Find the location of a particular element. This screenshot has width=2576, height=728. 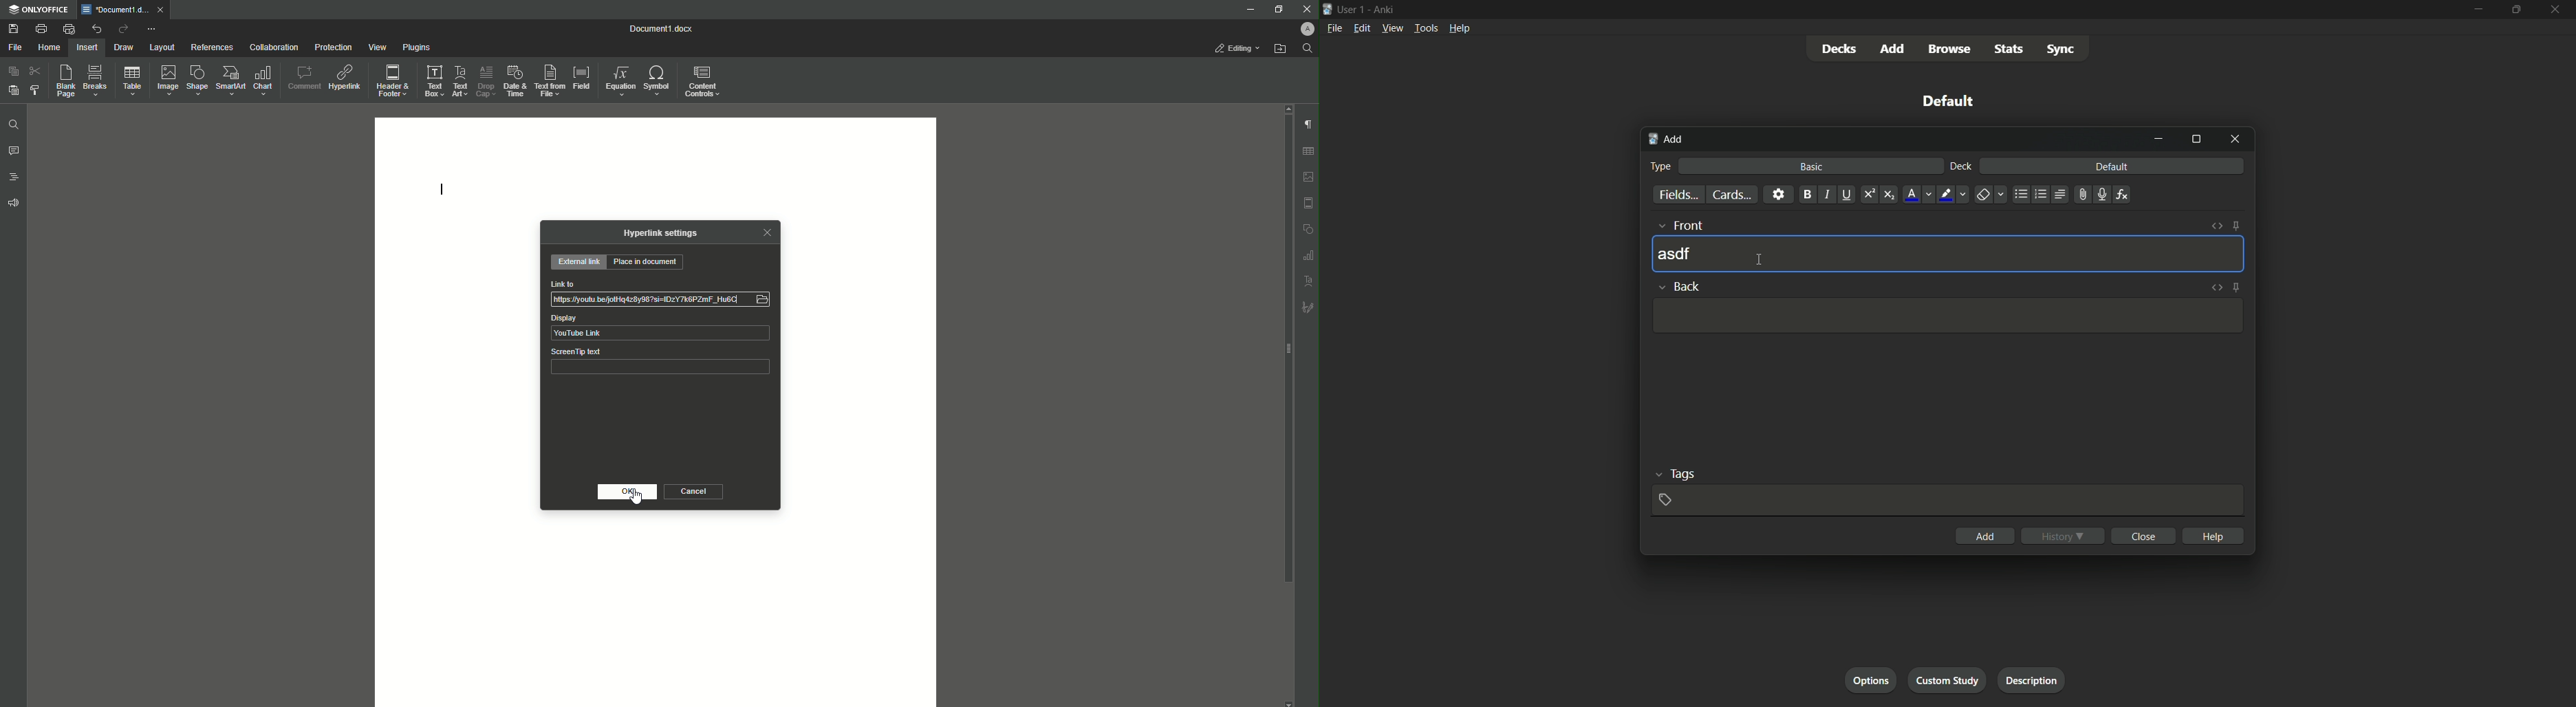

Input Template is located at coordinates (1945, 316).